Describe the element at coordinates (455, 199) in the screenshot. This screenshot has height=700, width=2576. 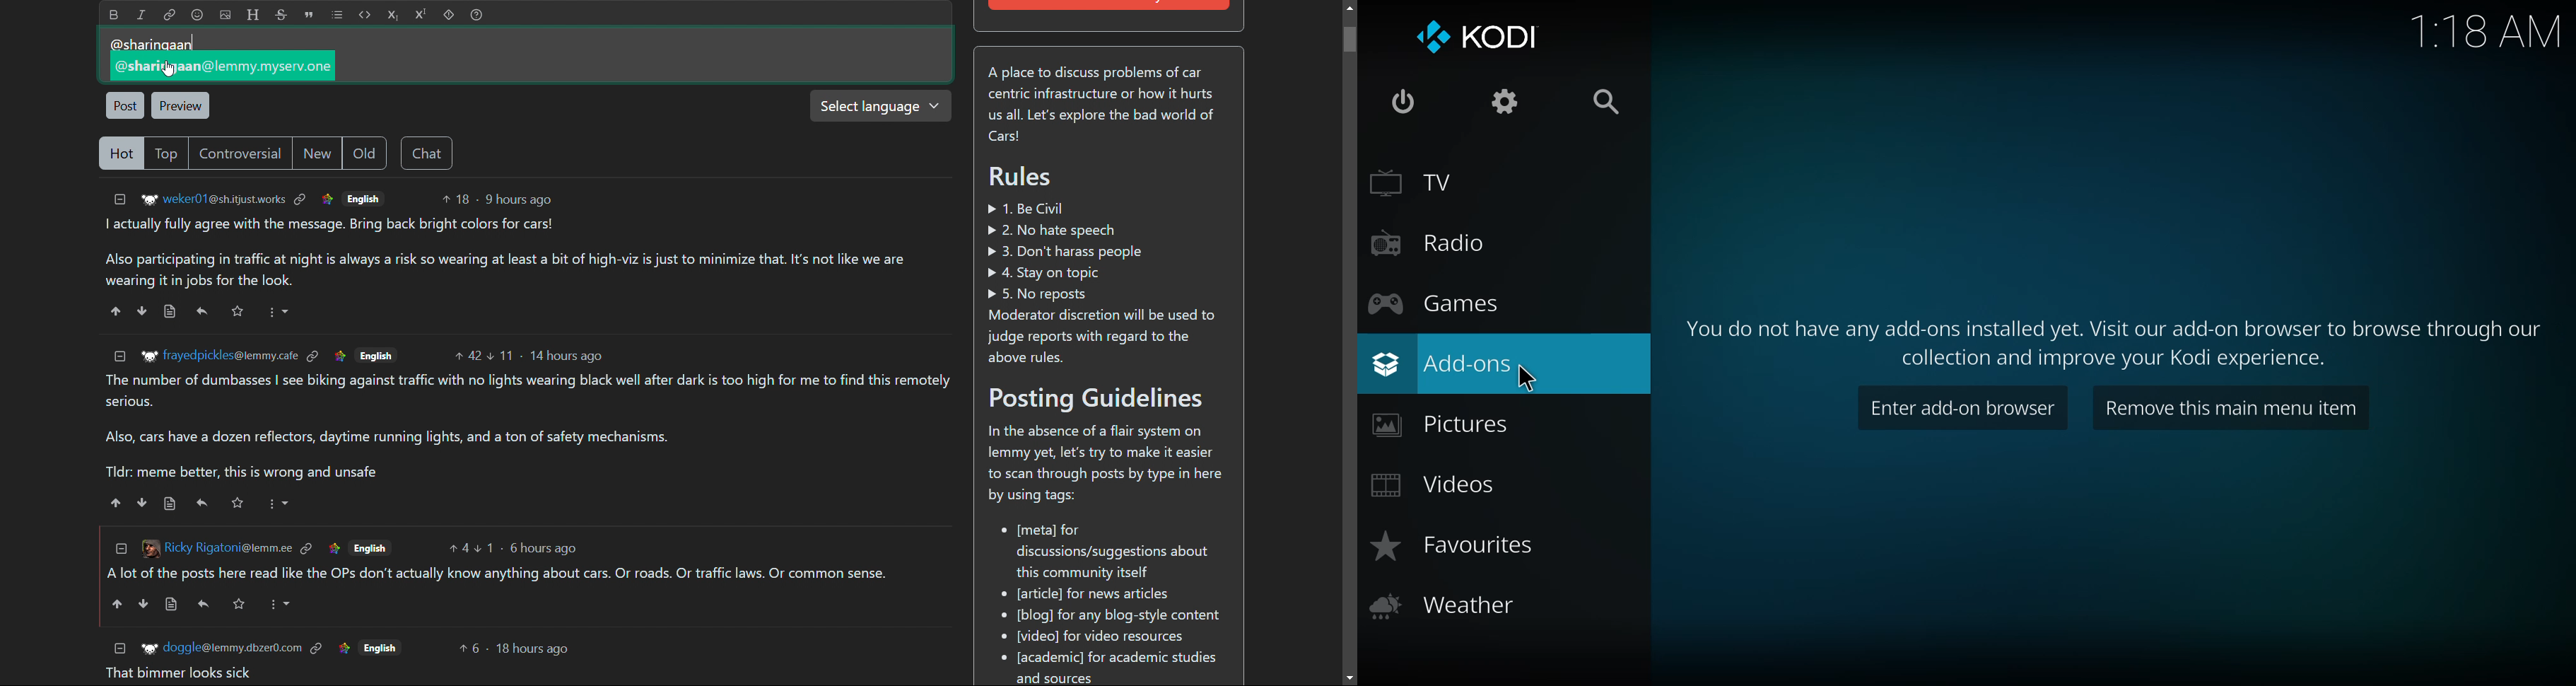
I see `upvotes 18` at that location.